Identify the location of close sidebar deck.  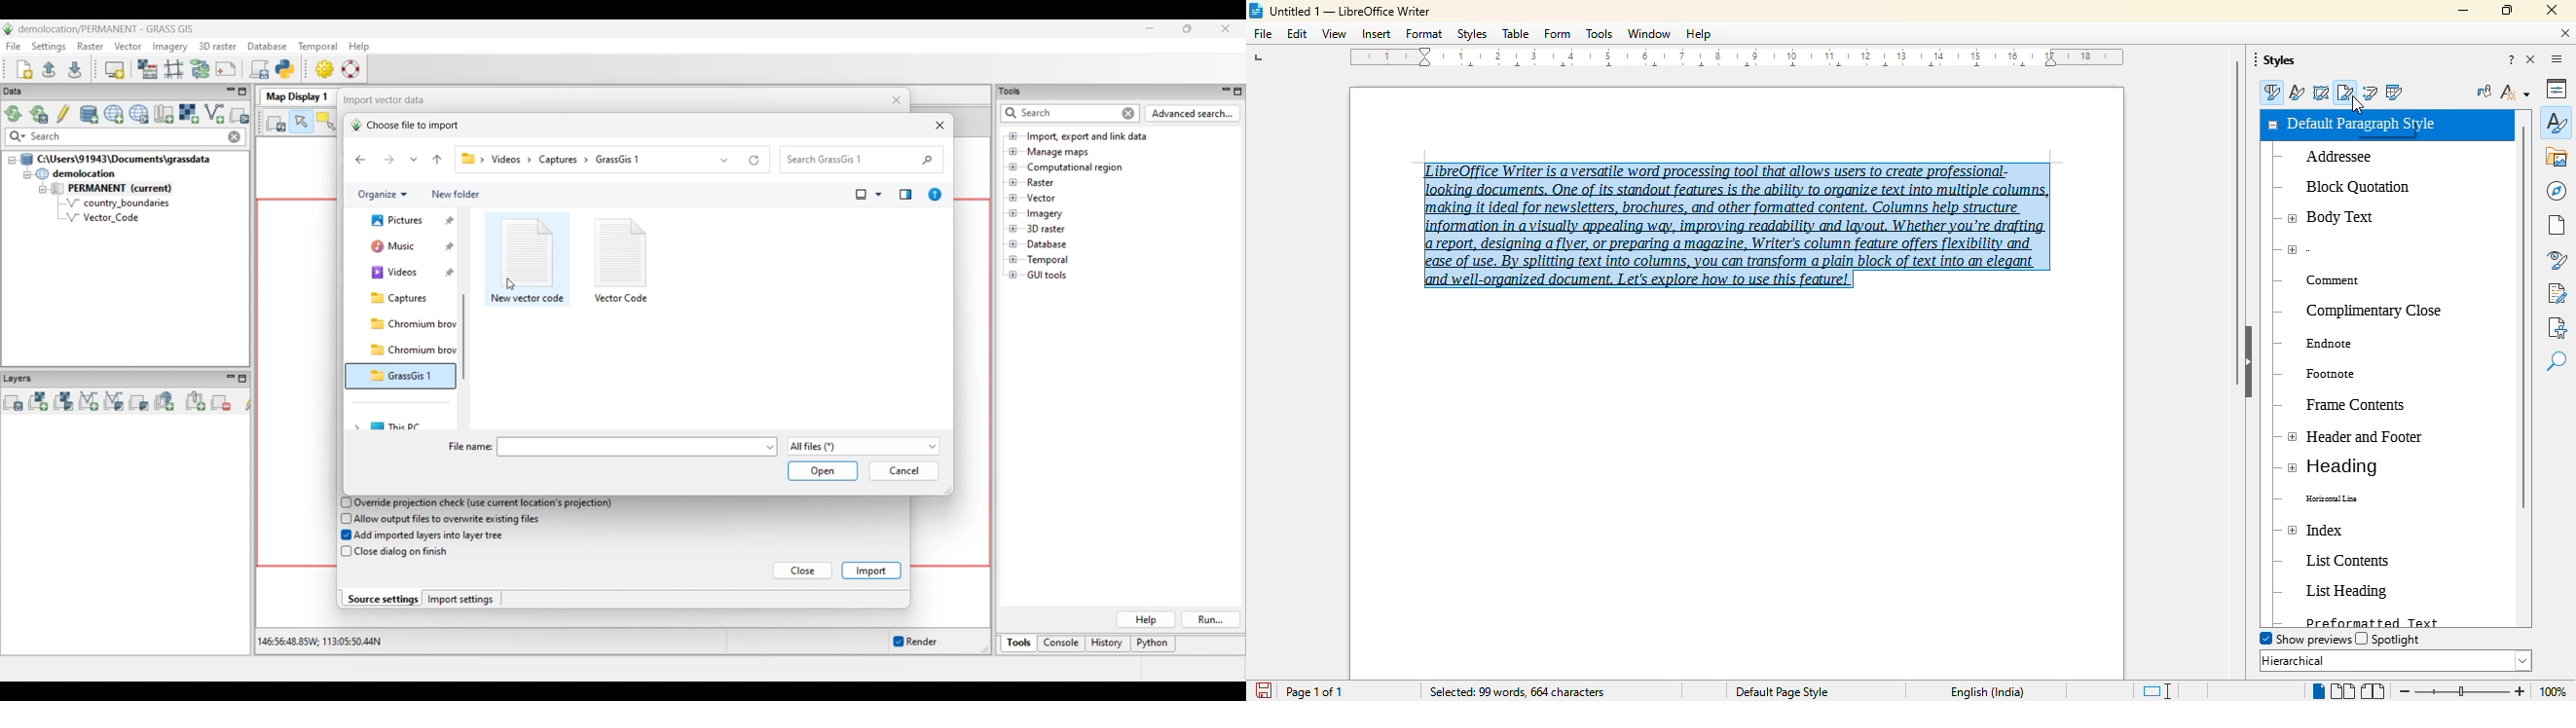
(2532, 60).